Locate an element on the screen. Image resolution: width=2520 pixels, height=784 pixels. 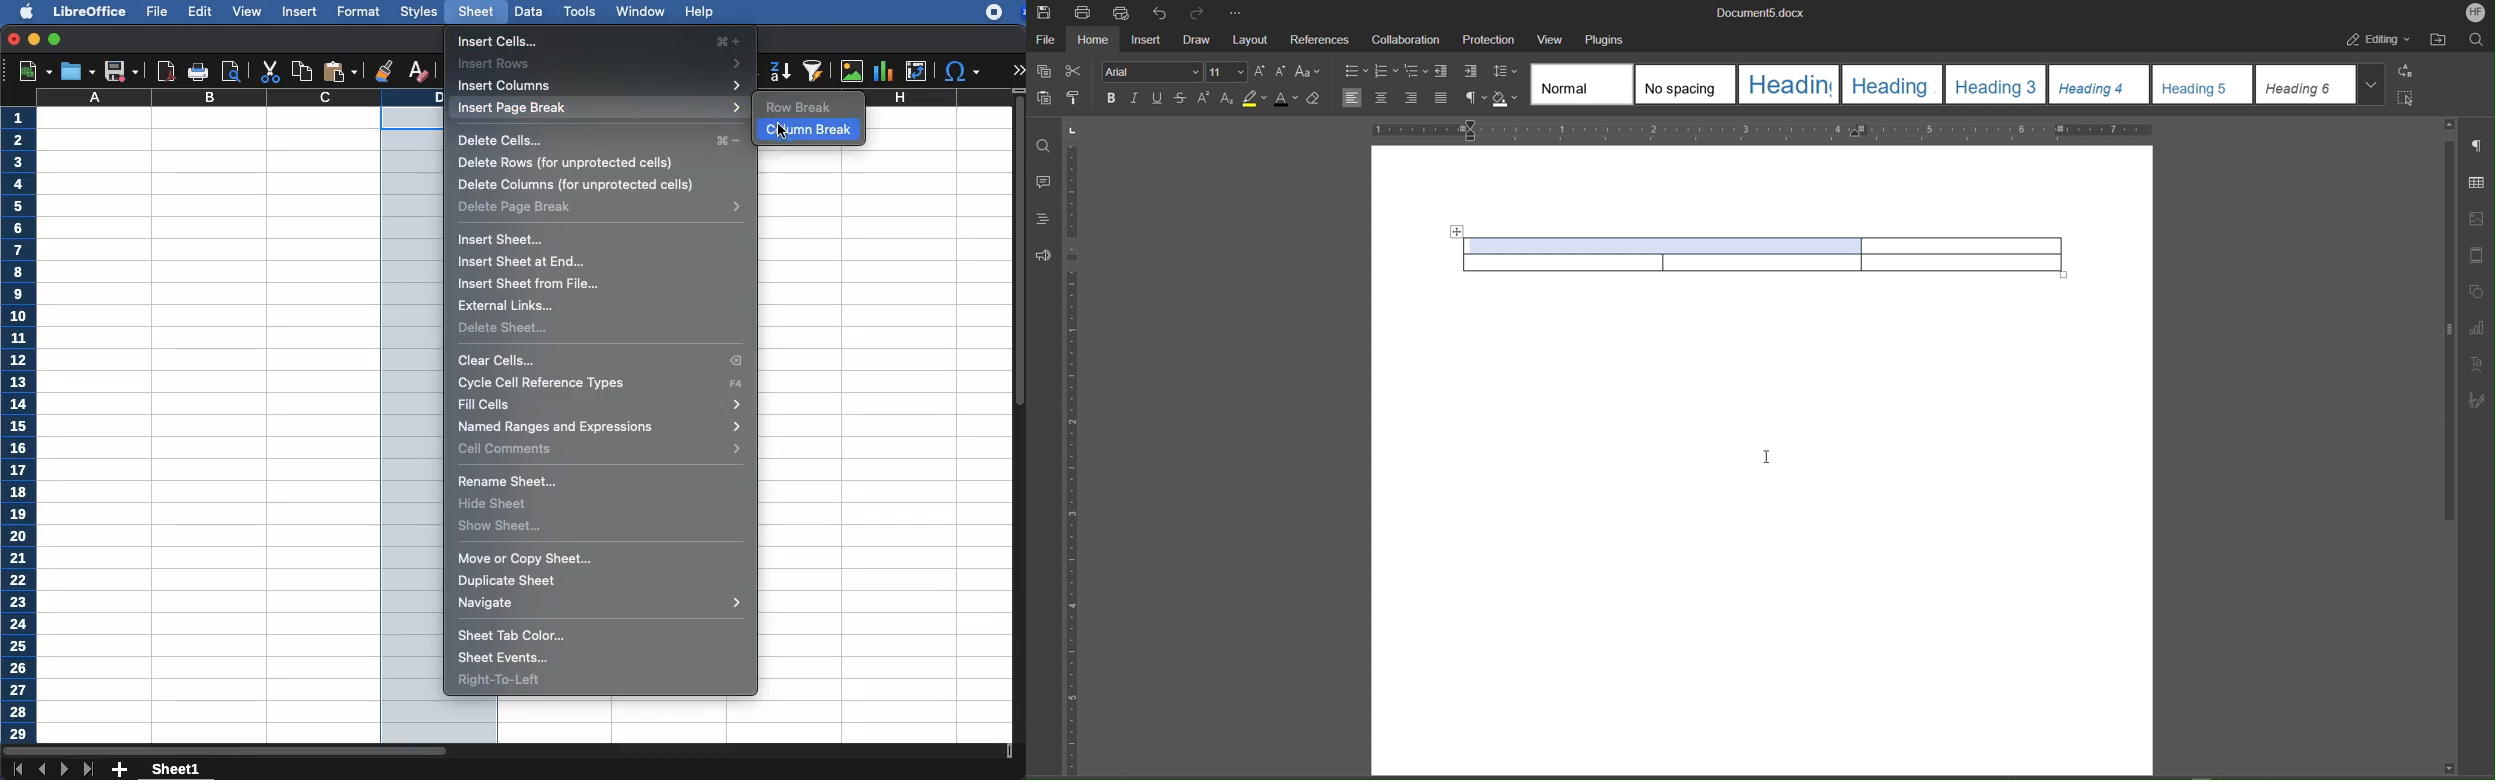
delete columns (for unprotected cels) is located at coordinates (585, 186).